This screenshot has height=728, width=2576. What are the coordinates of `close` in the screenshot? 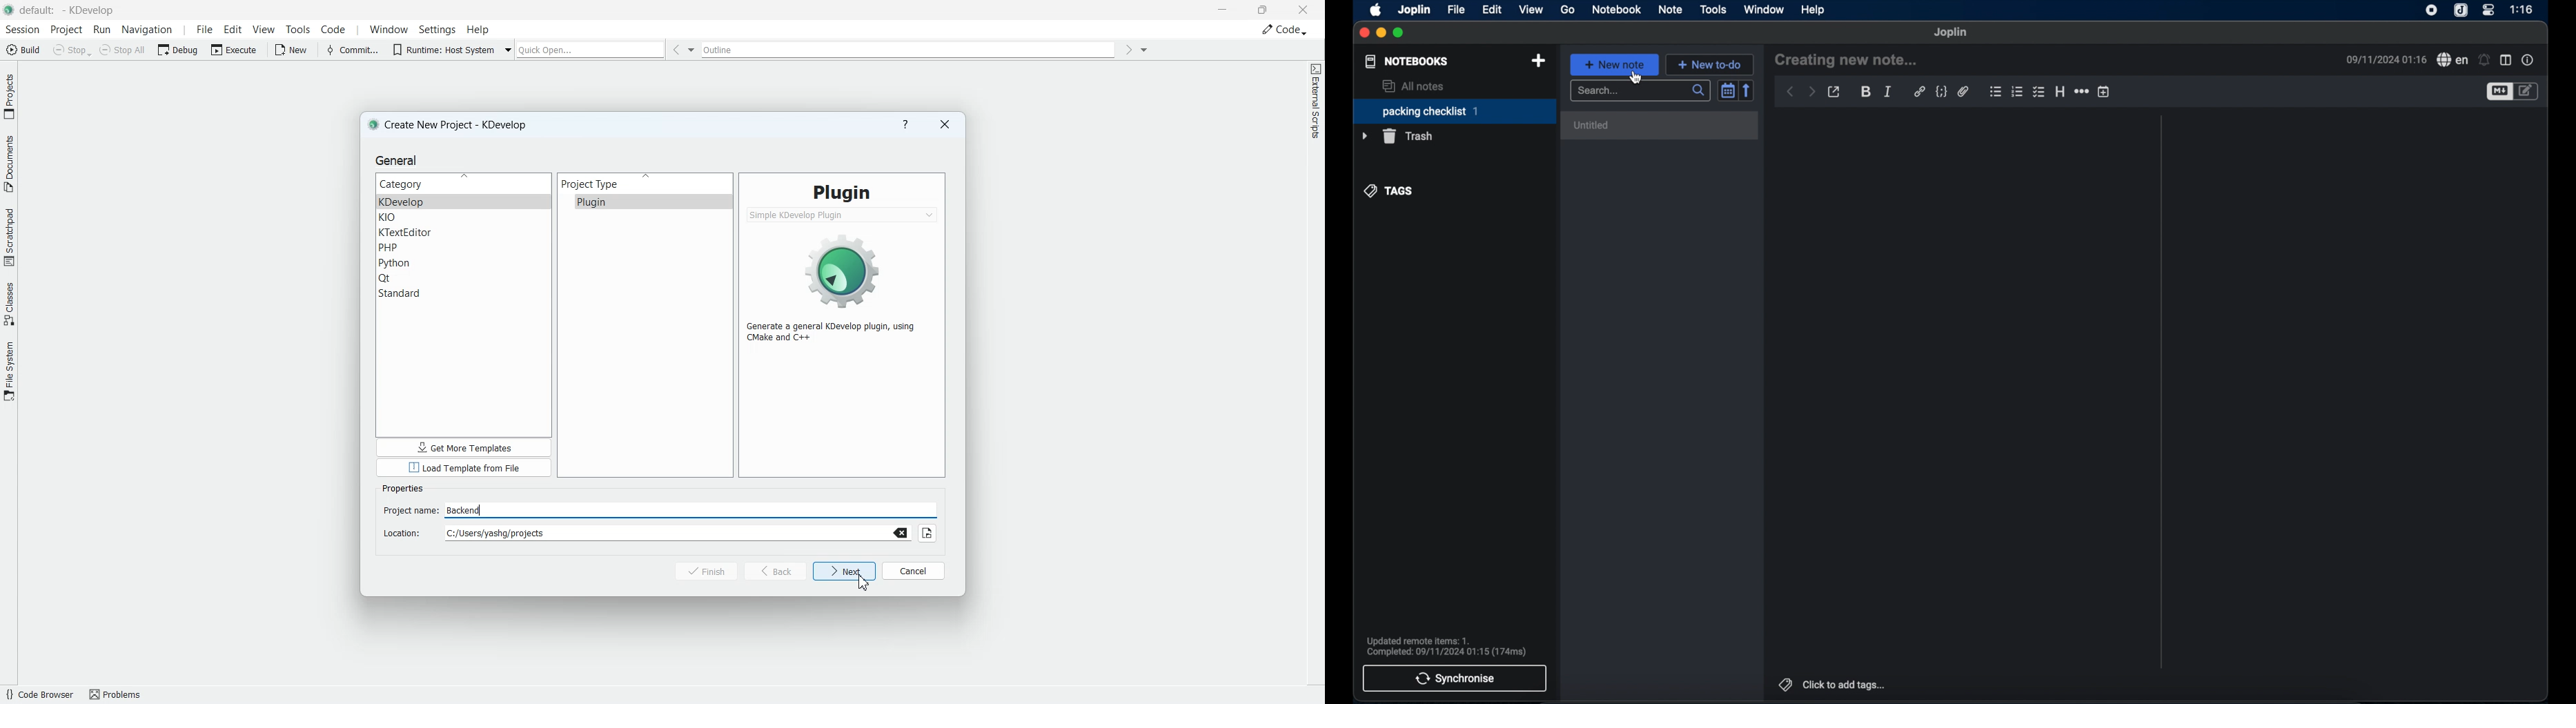 It's located at (1364, 33).